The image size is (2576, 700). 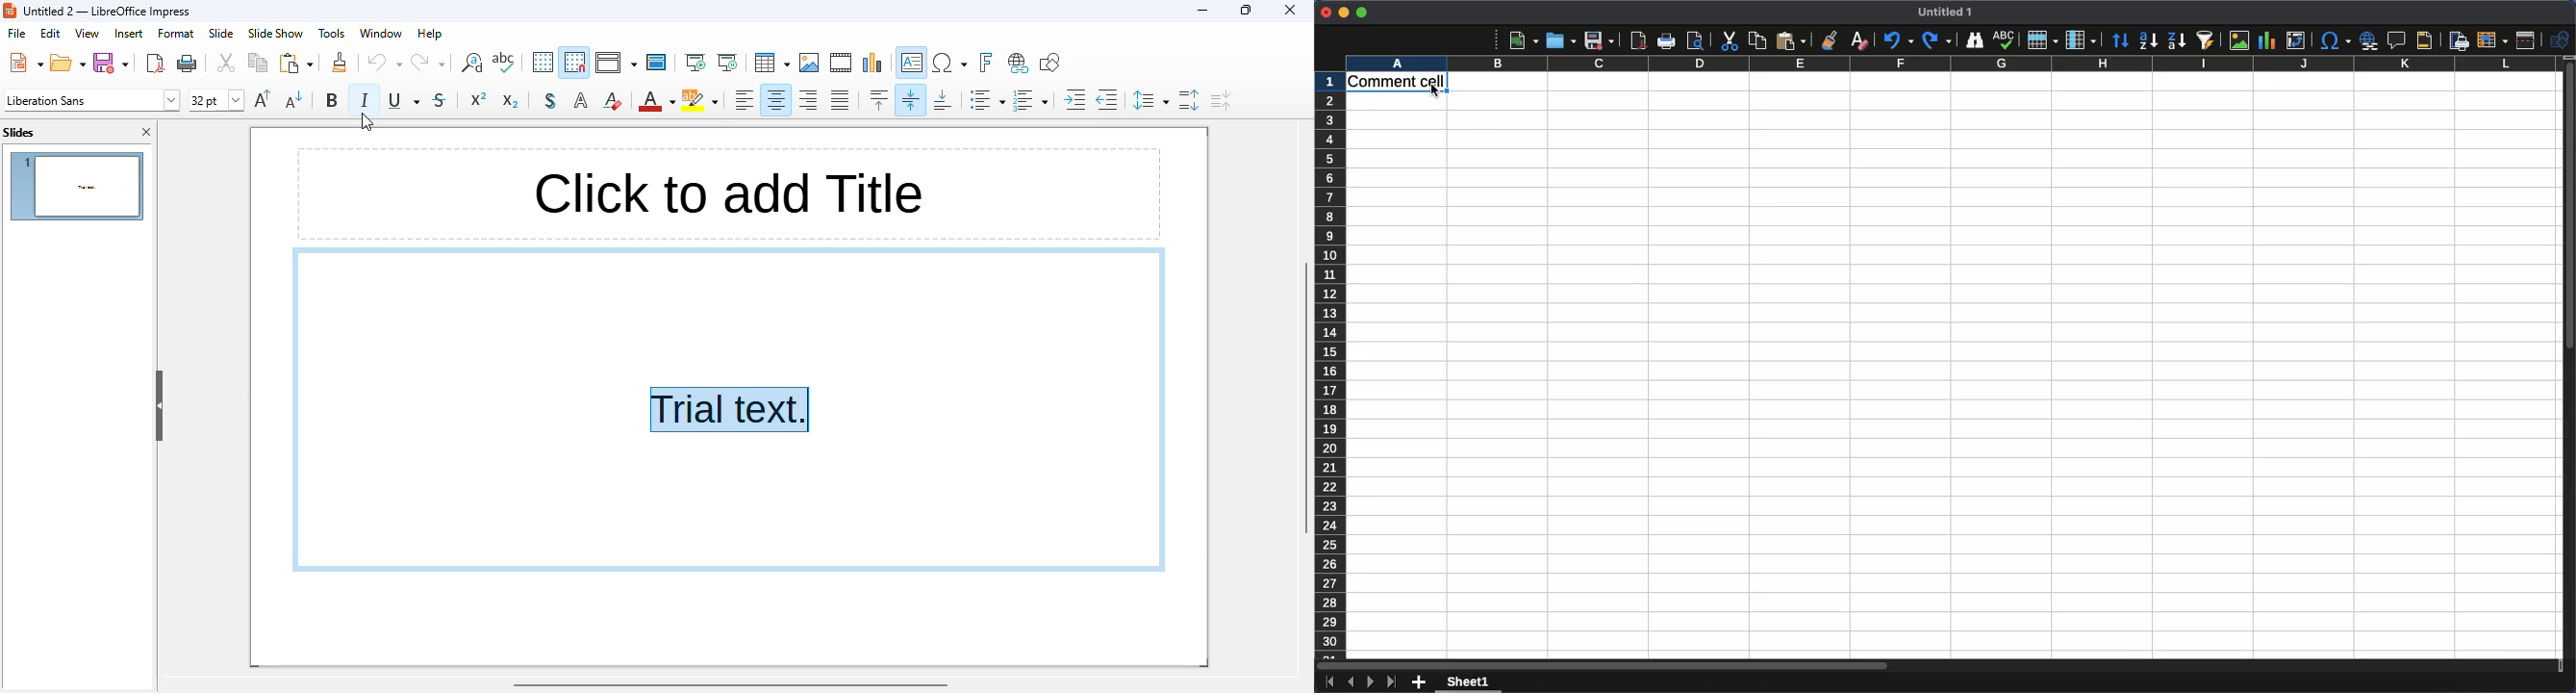 I want to click on Save, so click(x=1598, y=40).